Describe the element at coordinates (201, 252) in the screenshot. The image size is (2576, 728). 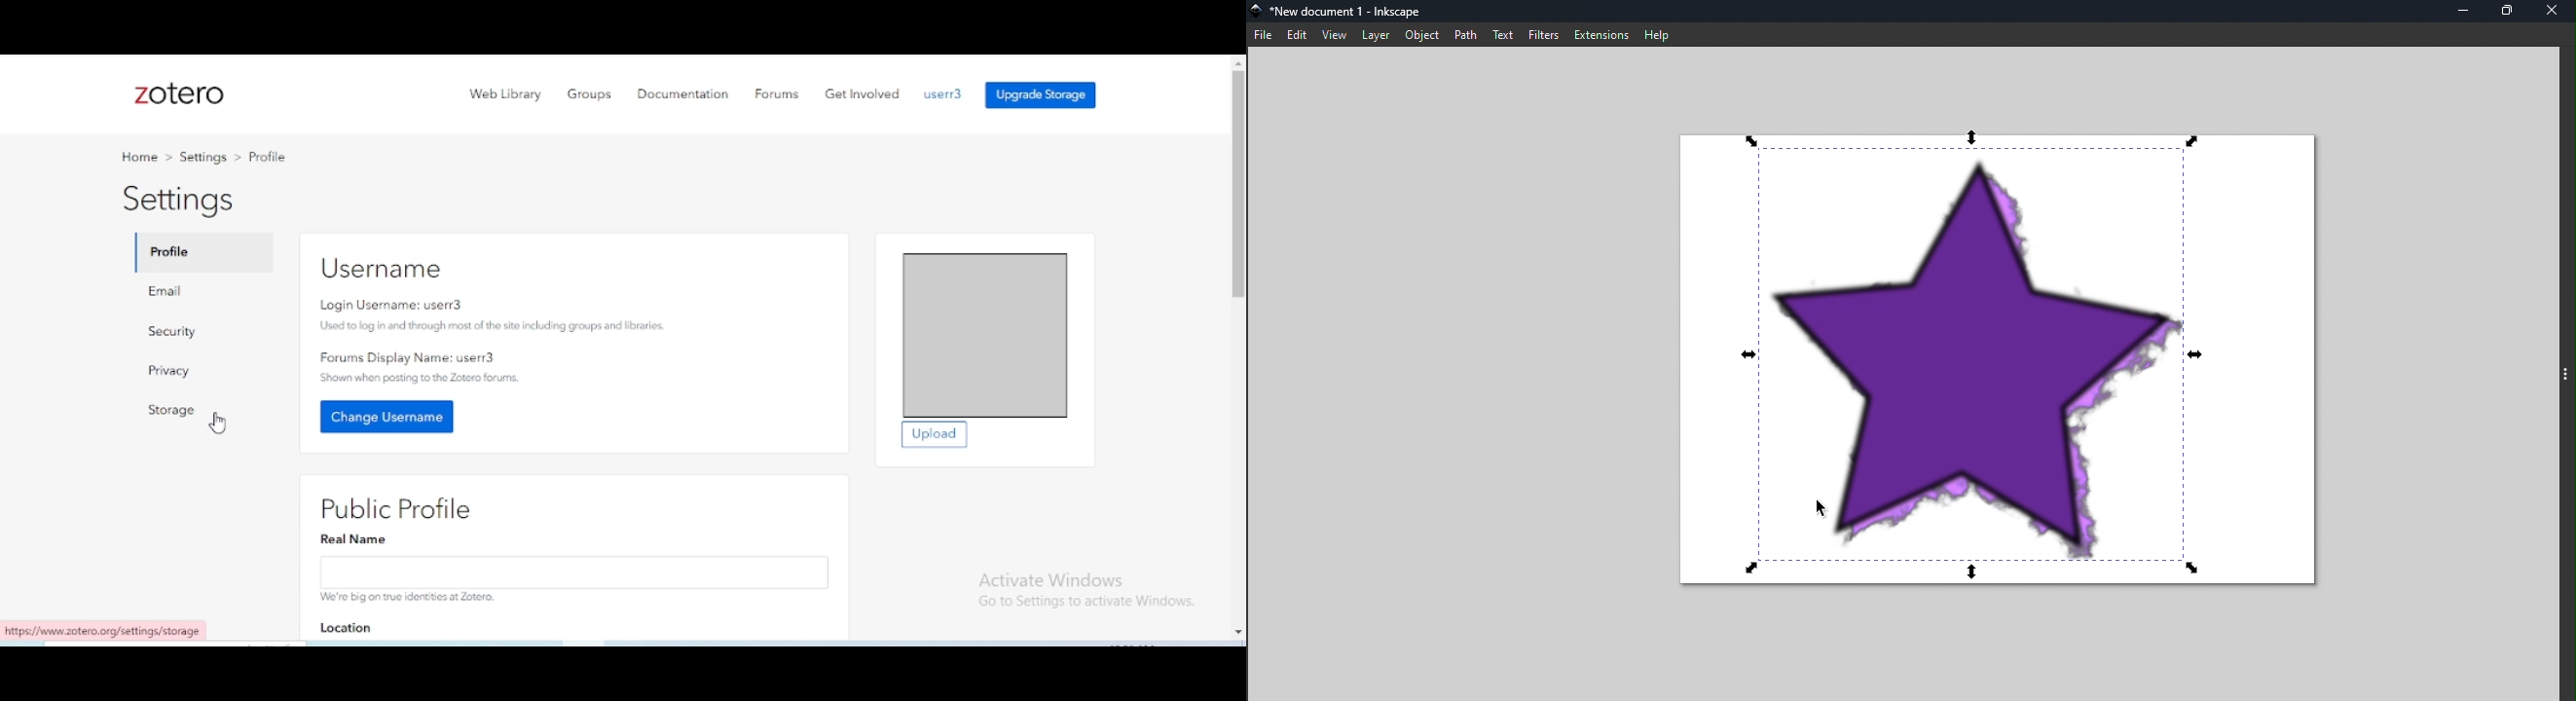
I see `profile` at that location.